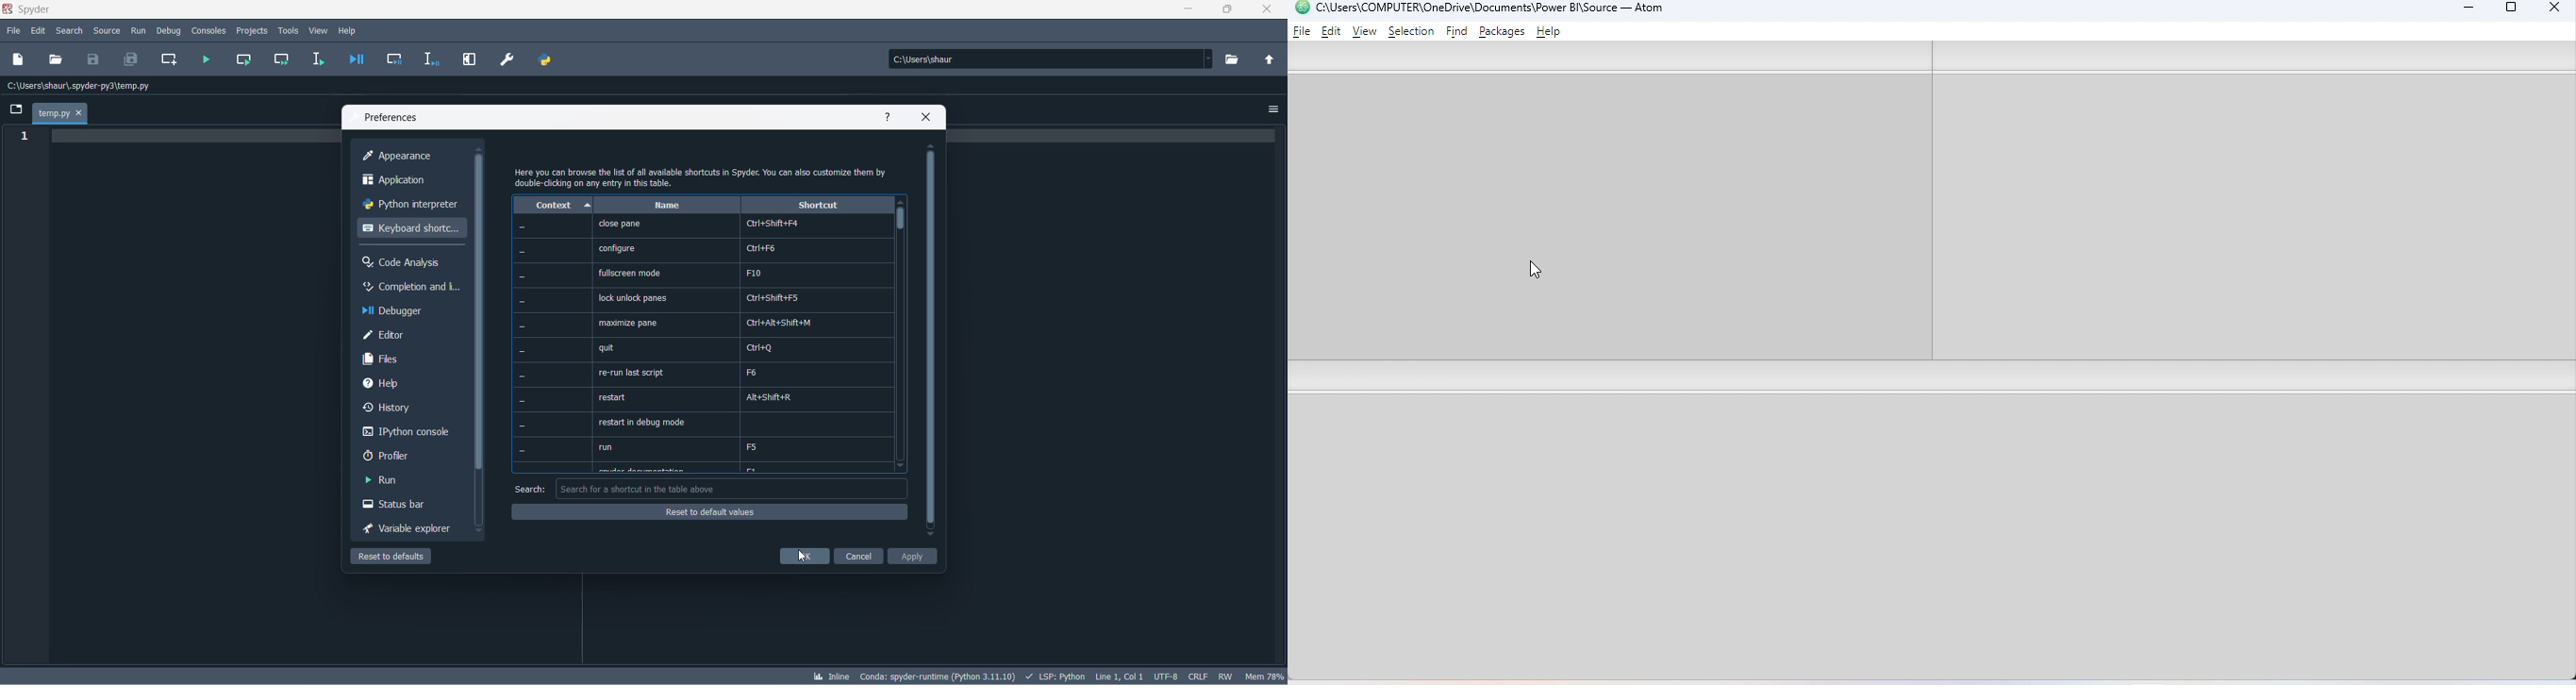 The width and height of the screenshot is (2576, 700). What do you see at coordinates (522, 227) in the screenshot?
I see `-` at bounding box center [522, 227].